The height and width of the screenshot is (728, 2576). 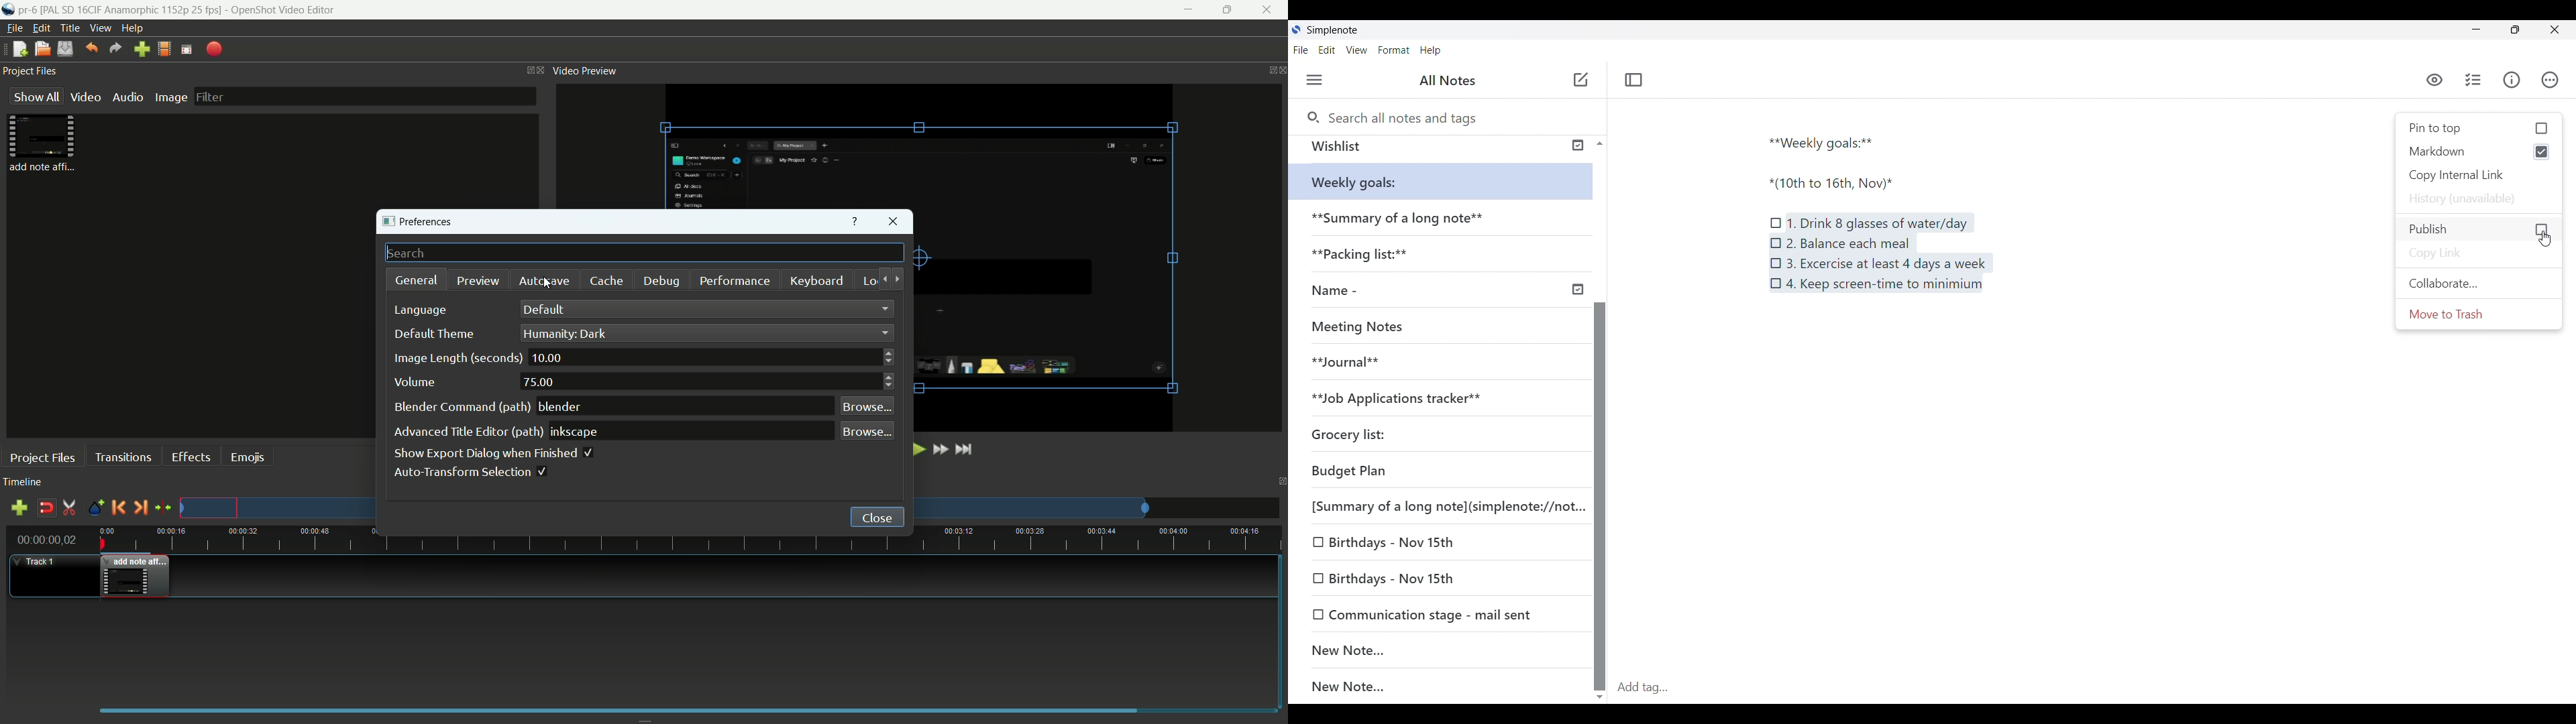 What do you see at coordinates (1352, 360) in the screenshot?
I see `**Journal**` at bounding box center [1352, 360].